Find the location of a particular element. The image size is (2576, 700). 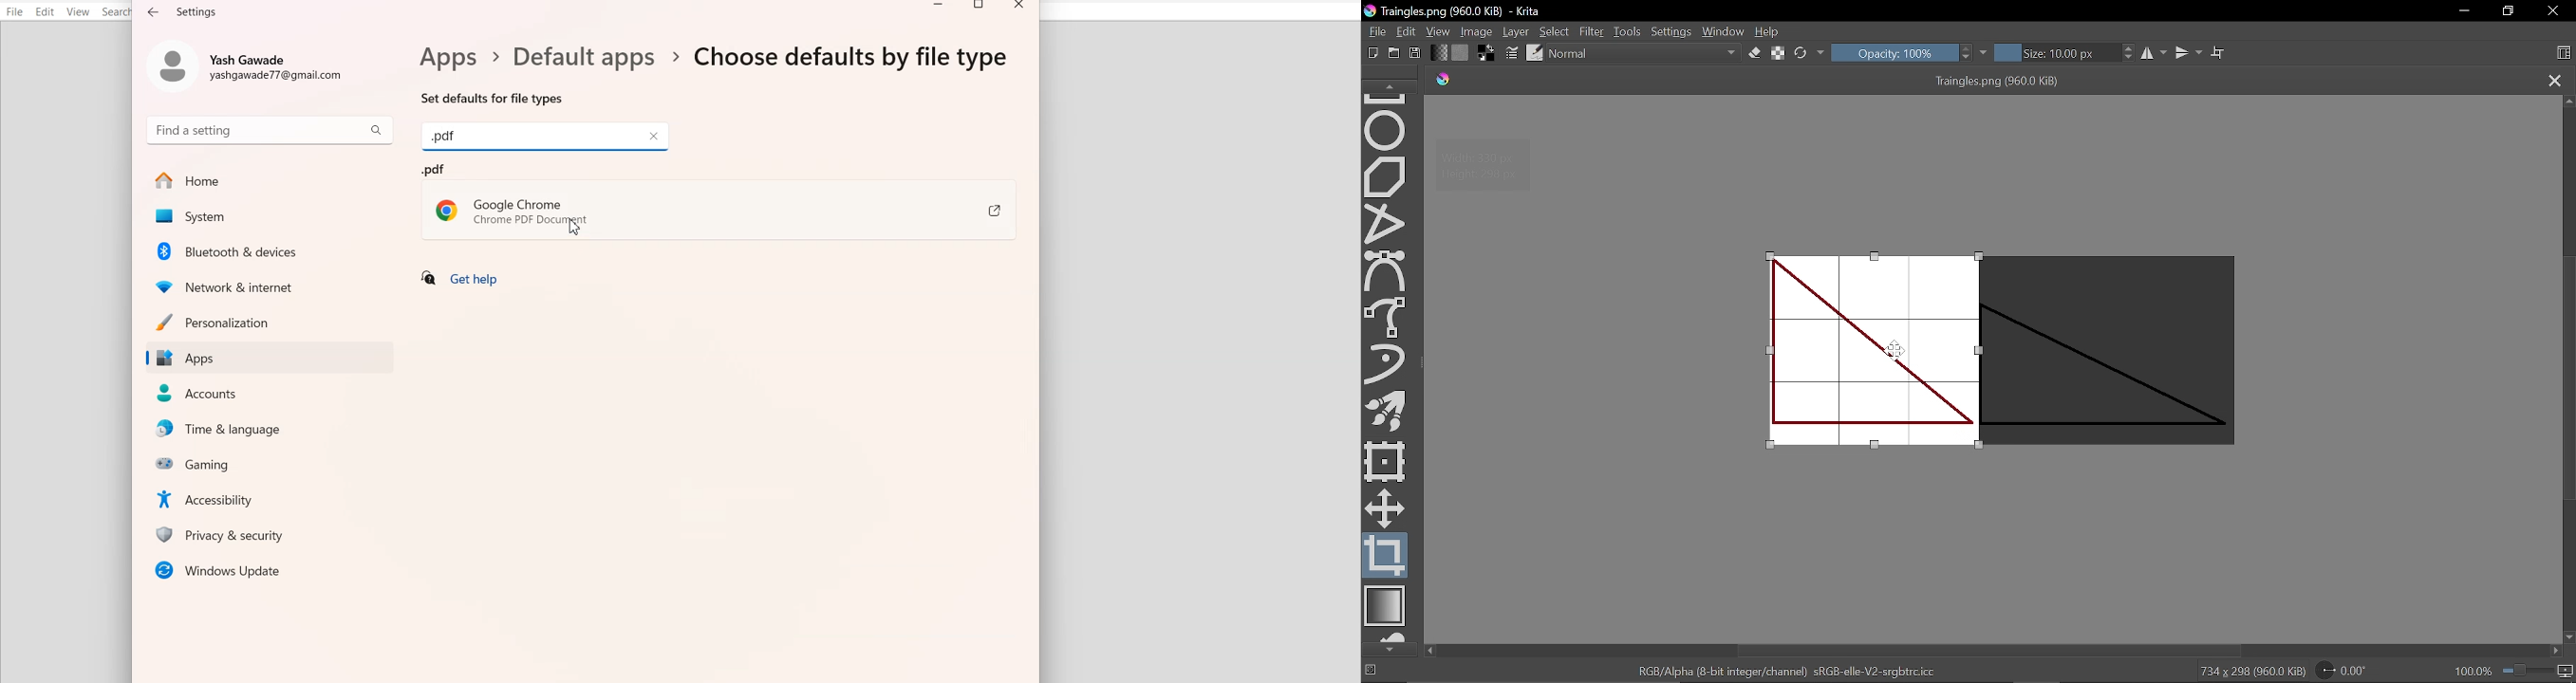

Cropped image is located at coordinates (1873, 352).